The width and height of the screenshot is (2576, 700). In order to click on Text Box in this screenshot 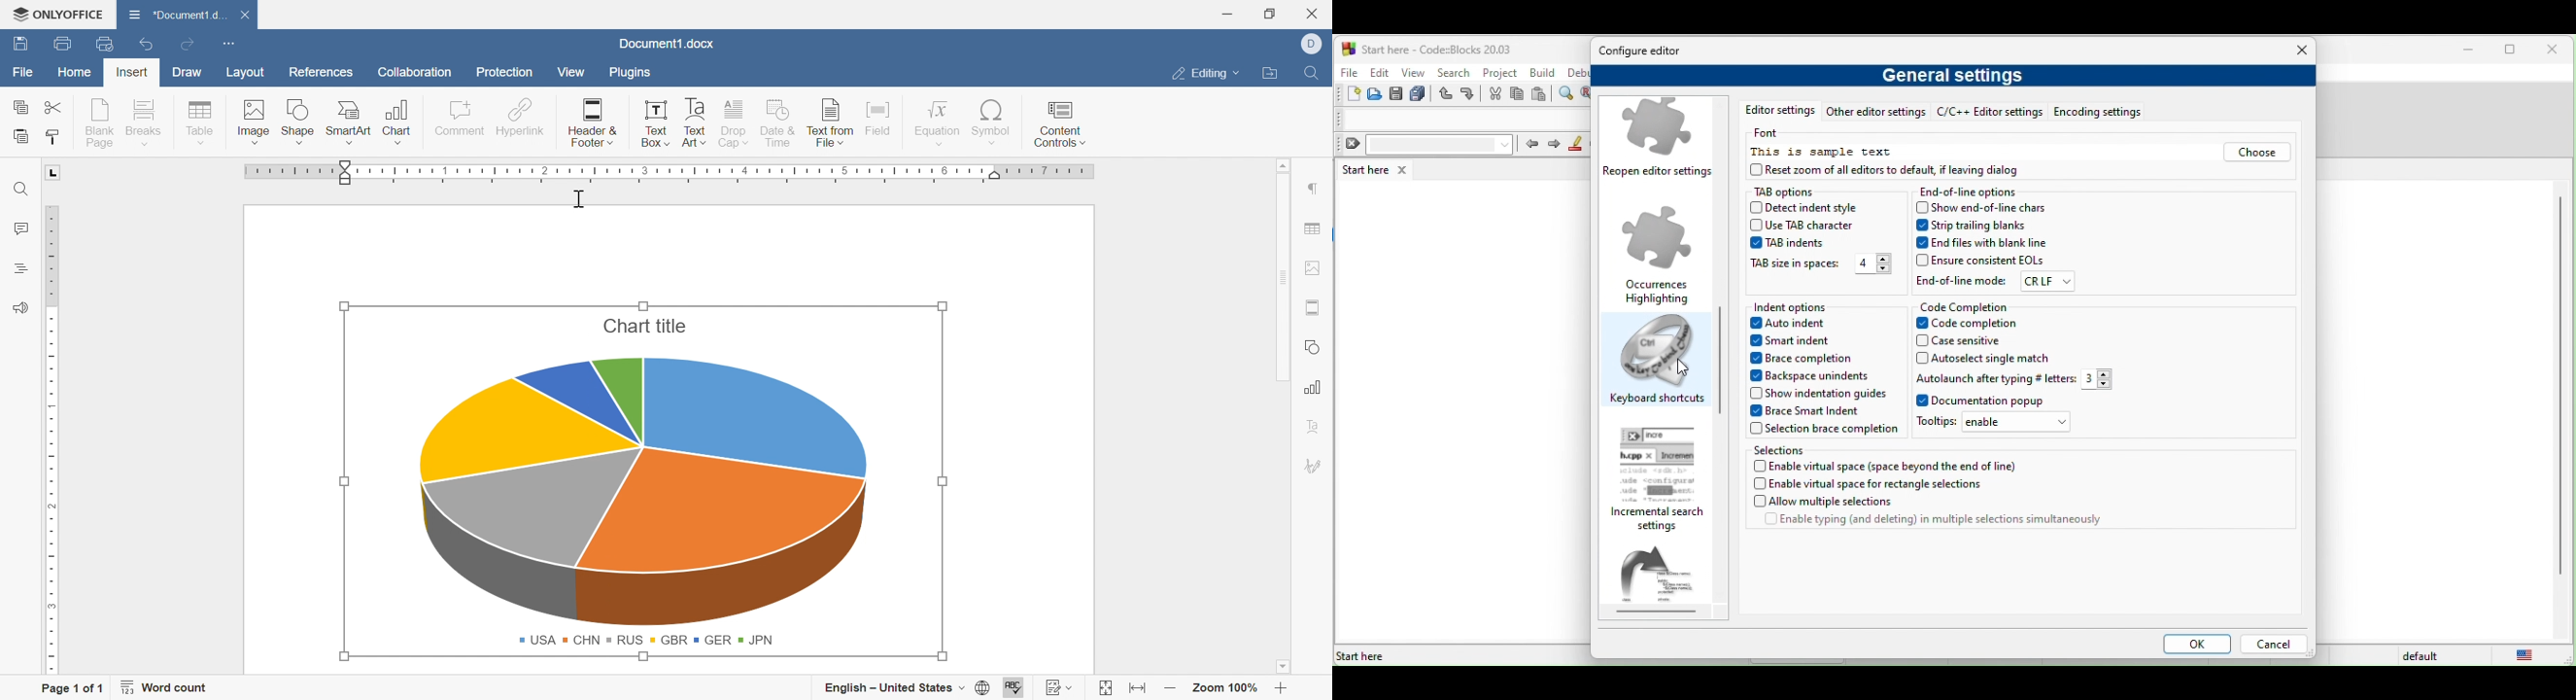, I will do `click(657, 124)`.